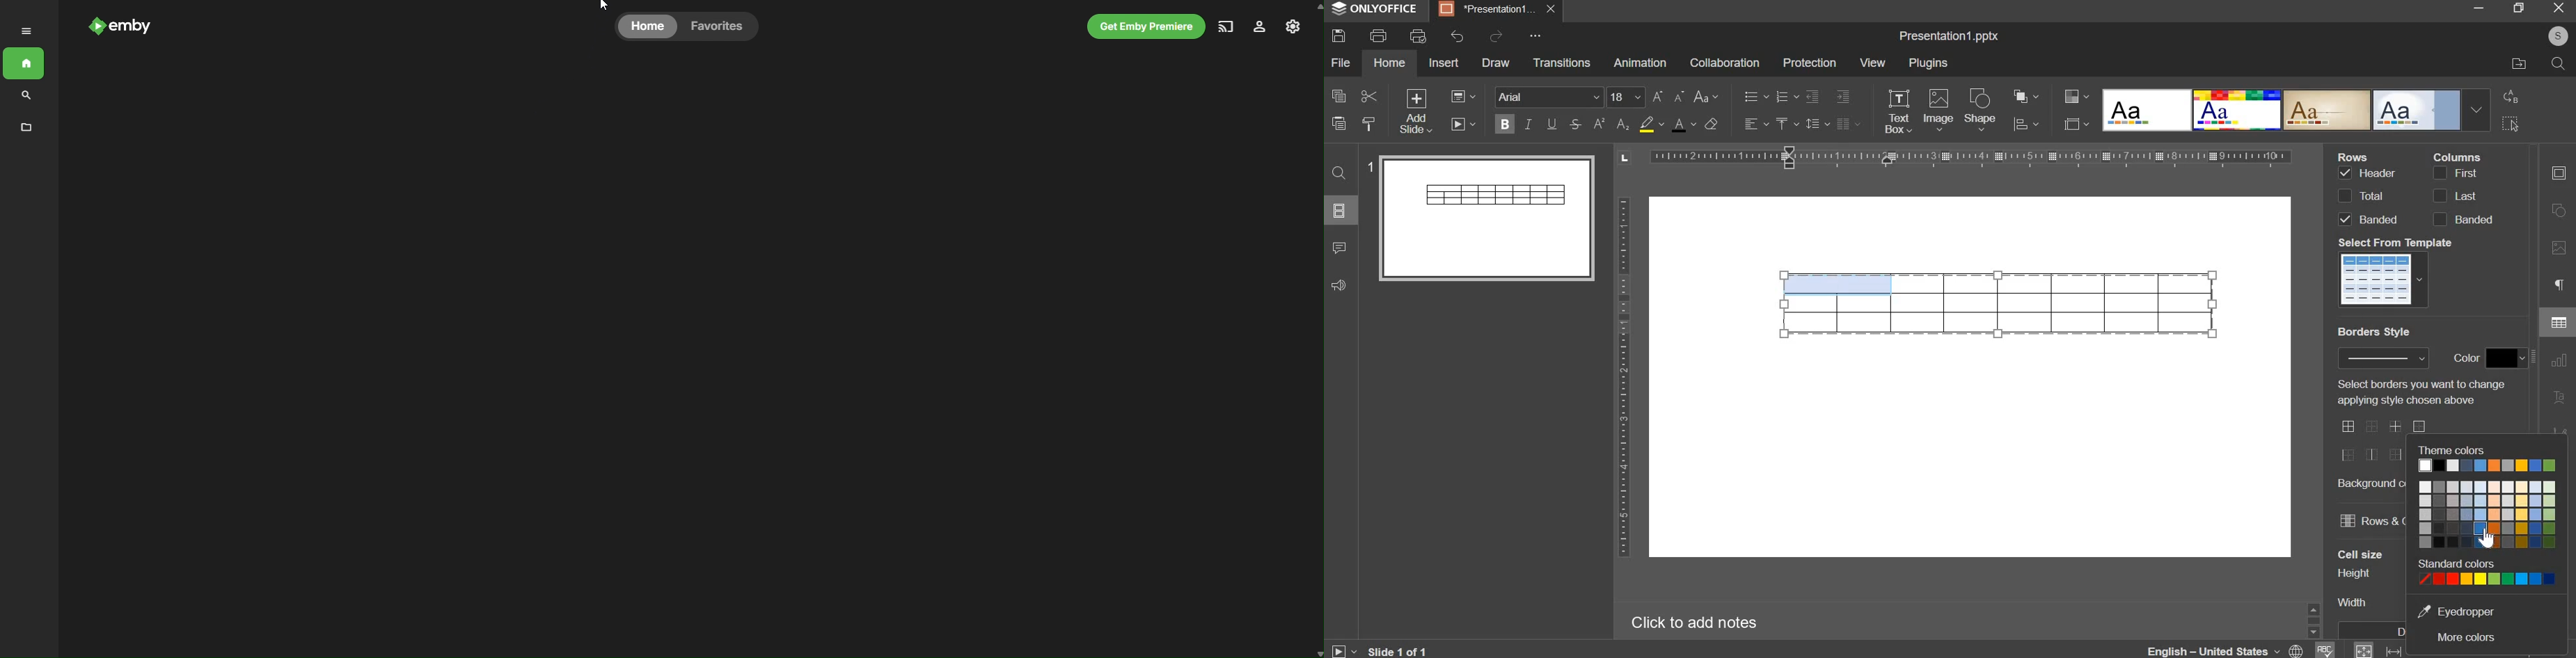 Image resolution: width=2576 pixels, height=672 pixels. I want to click on horizontal scale, so click(1970, 156).